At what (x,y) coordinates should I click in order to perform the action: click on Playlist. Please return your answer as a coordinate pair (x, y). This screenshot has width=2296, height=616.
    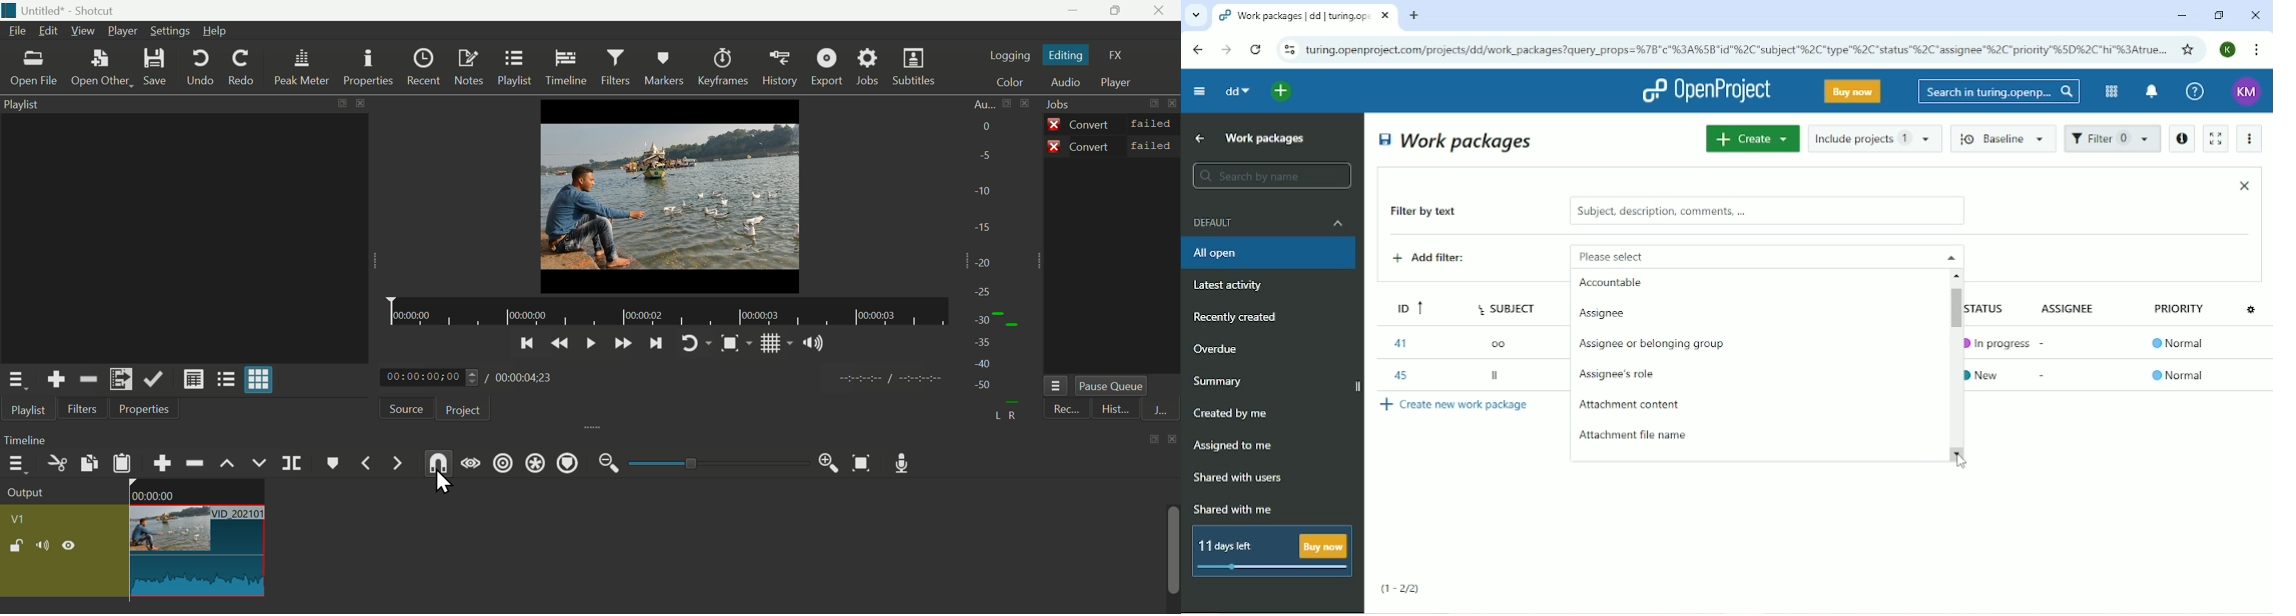
    Looking at the image, I should click on (27, 412).